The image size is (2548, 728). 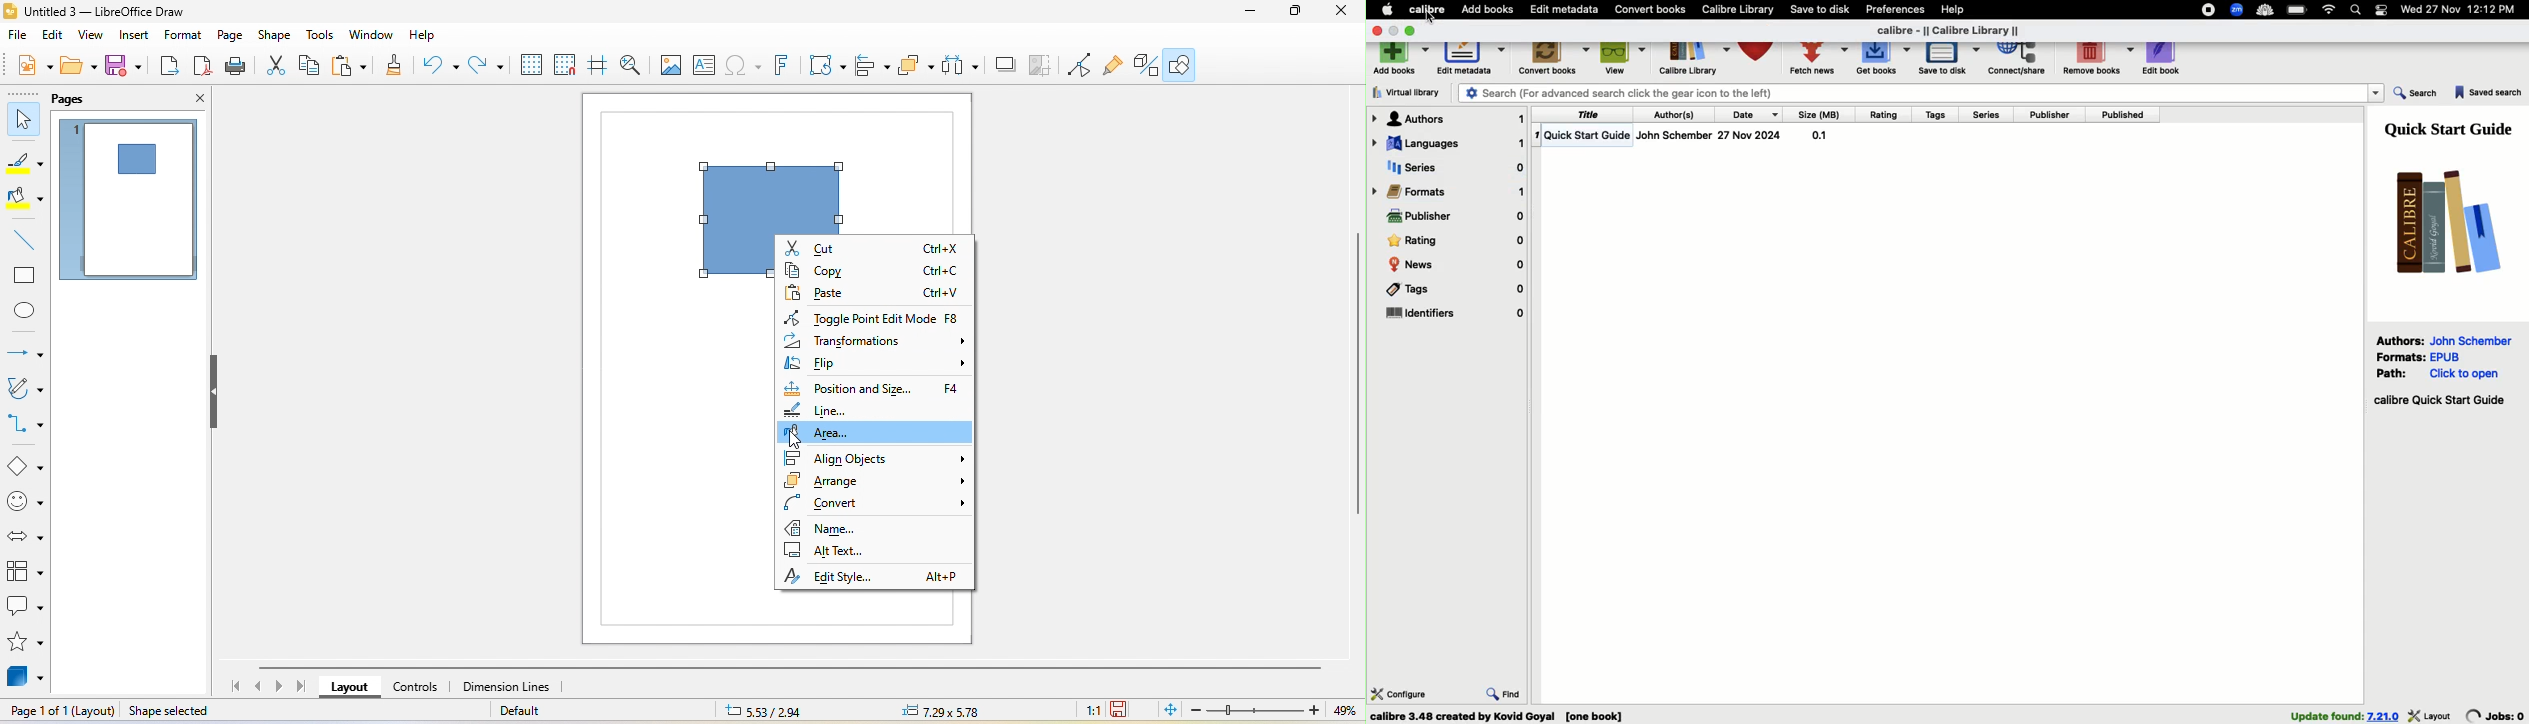 What do you see at coordinates (1694, 61) in the screenshot?
I see `Library` at bounding box center [1694, 61].